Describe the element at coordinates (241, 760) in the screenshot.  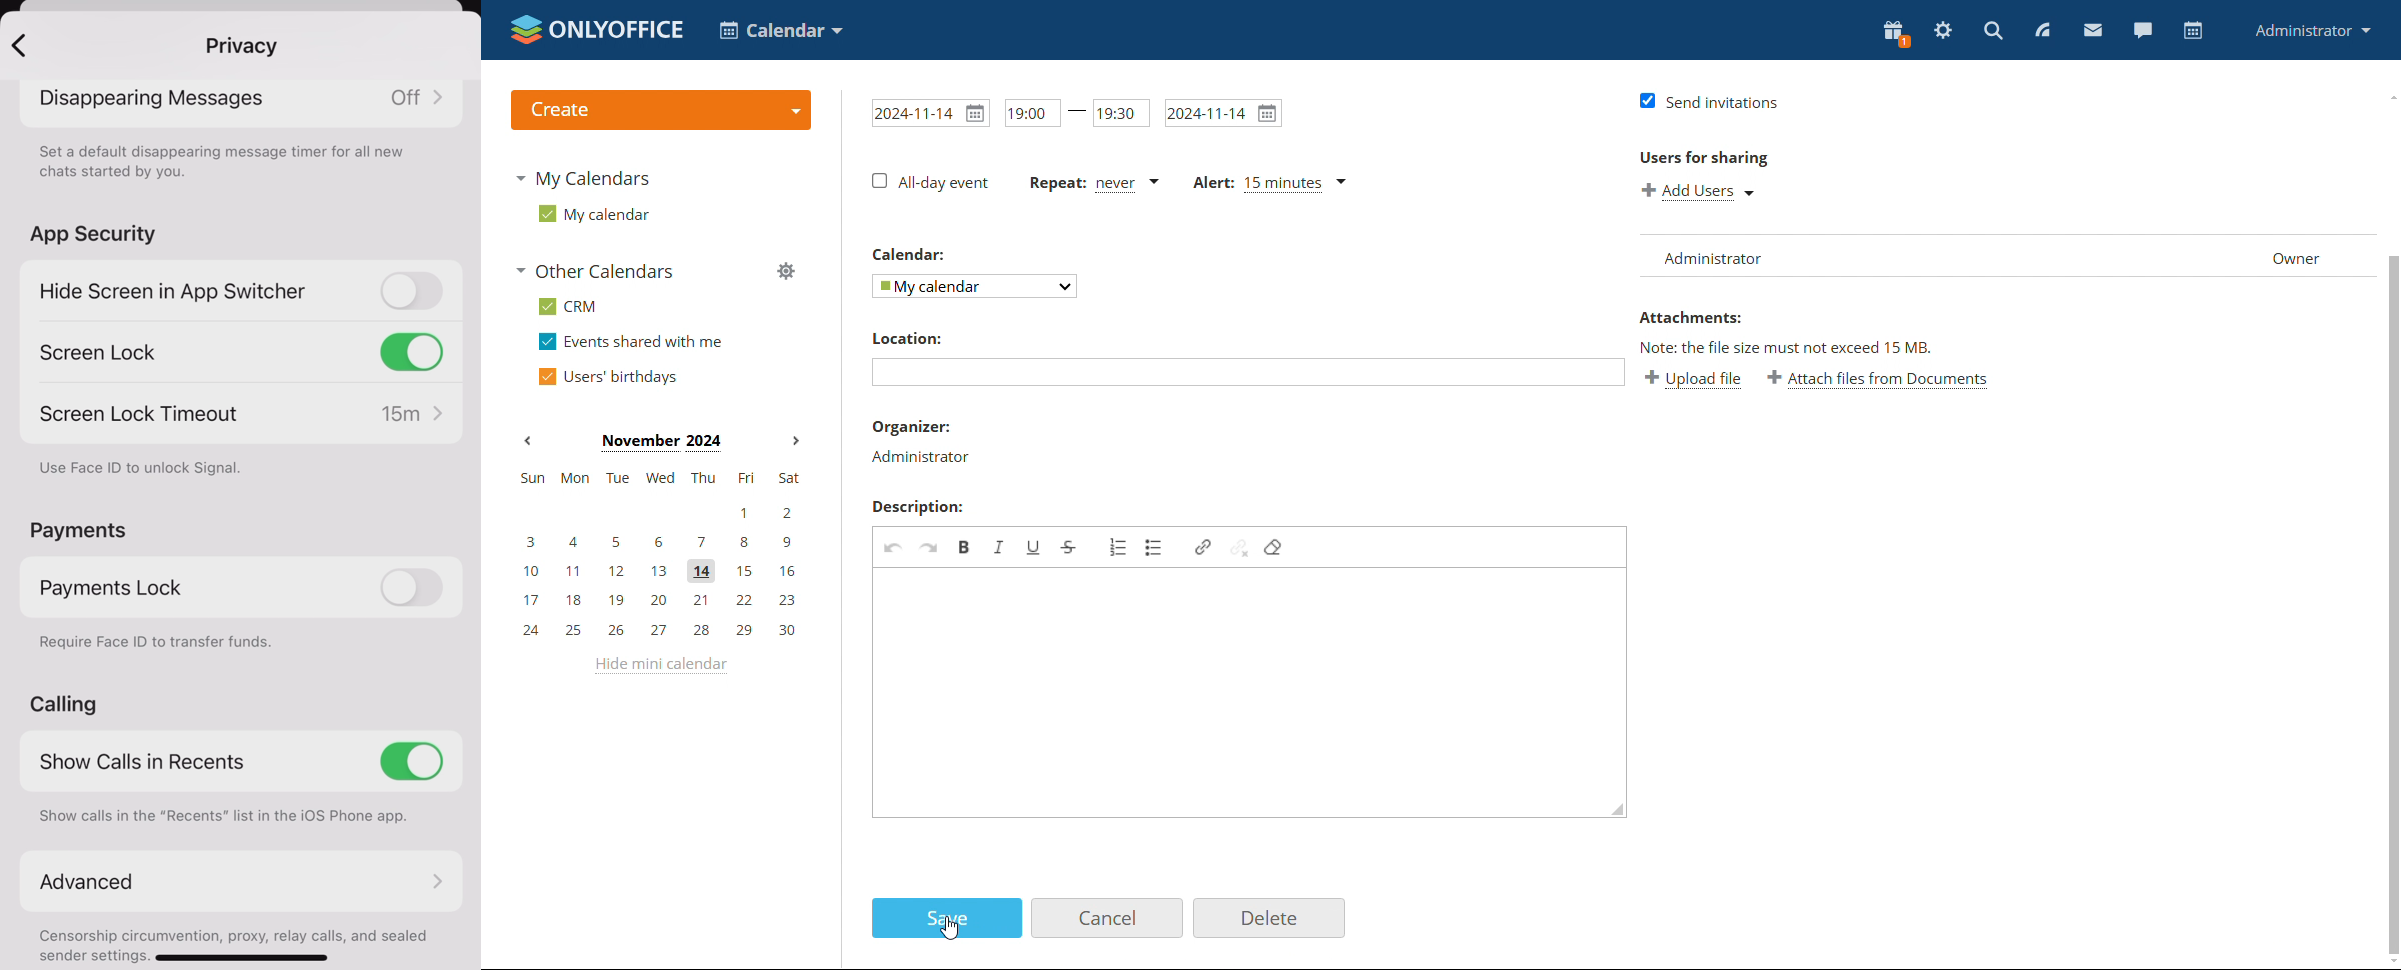
I see `show calls in recents enabled` at that location.